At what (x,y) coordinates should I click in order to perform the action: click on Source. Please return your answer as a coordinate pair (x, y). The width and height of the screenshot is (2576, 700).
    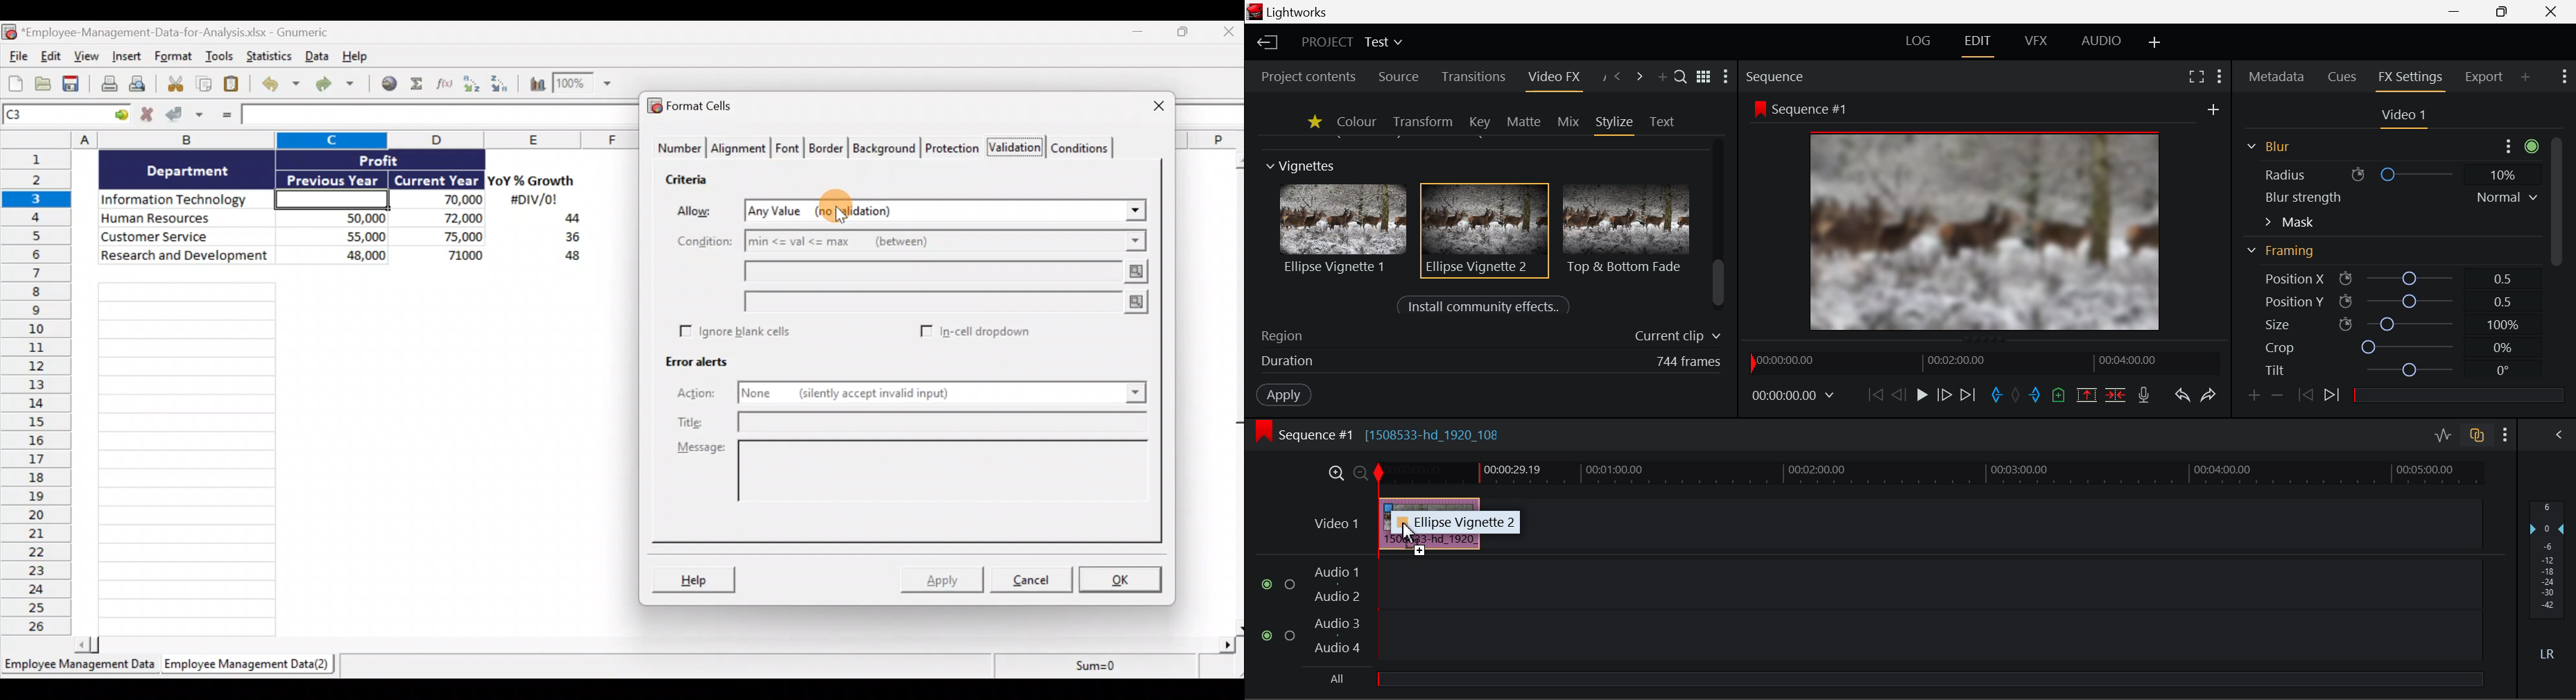
    Looking at the image, I should click on (1396, 76).